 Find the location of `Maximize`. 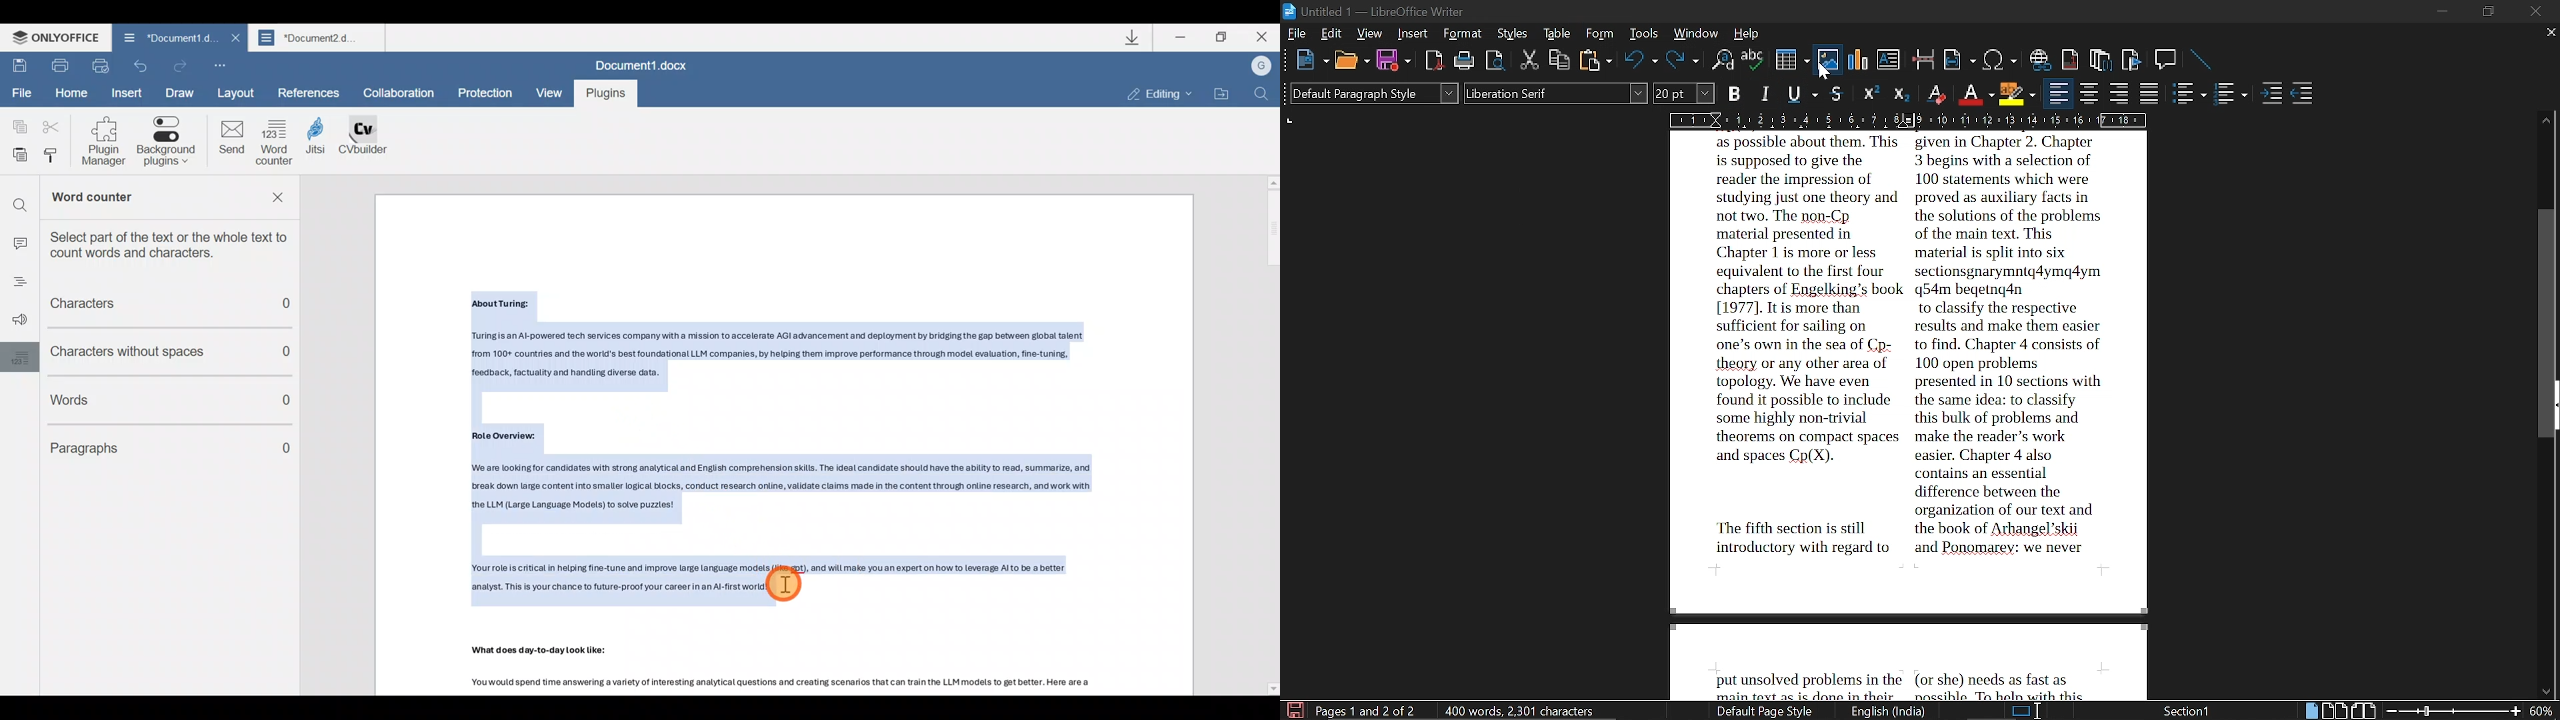

Maximize is located at coordinates (1223, 41).